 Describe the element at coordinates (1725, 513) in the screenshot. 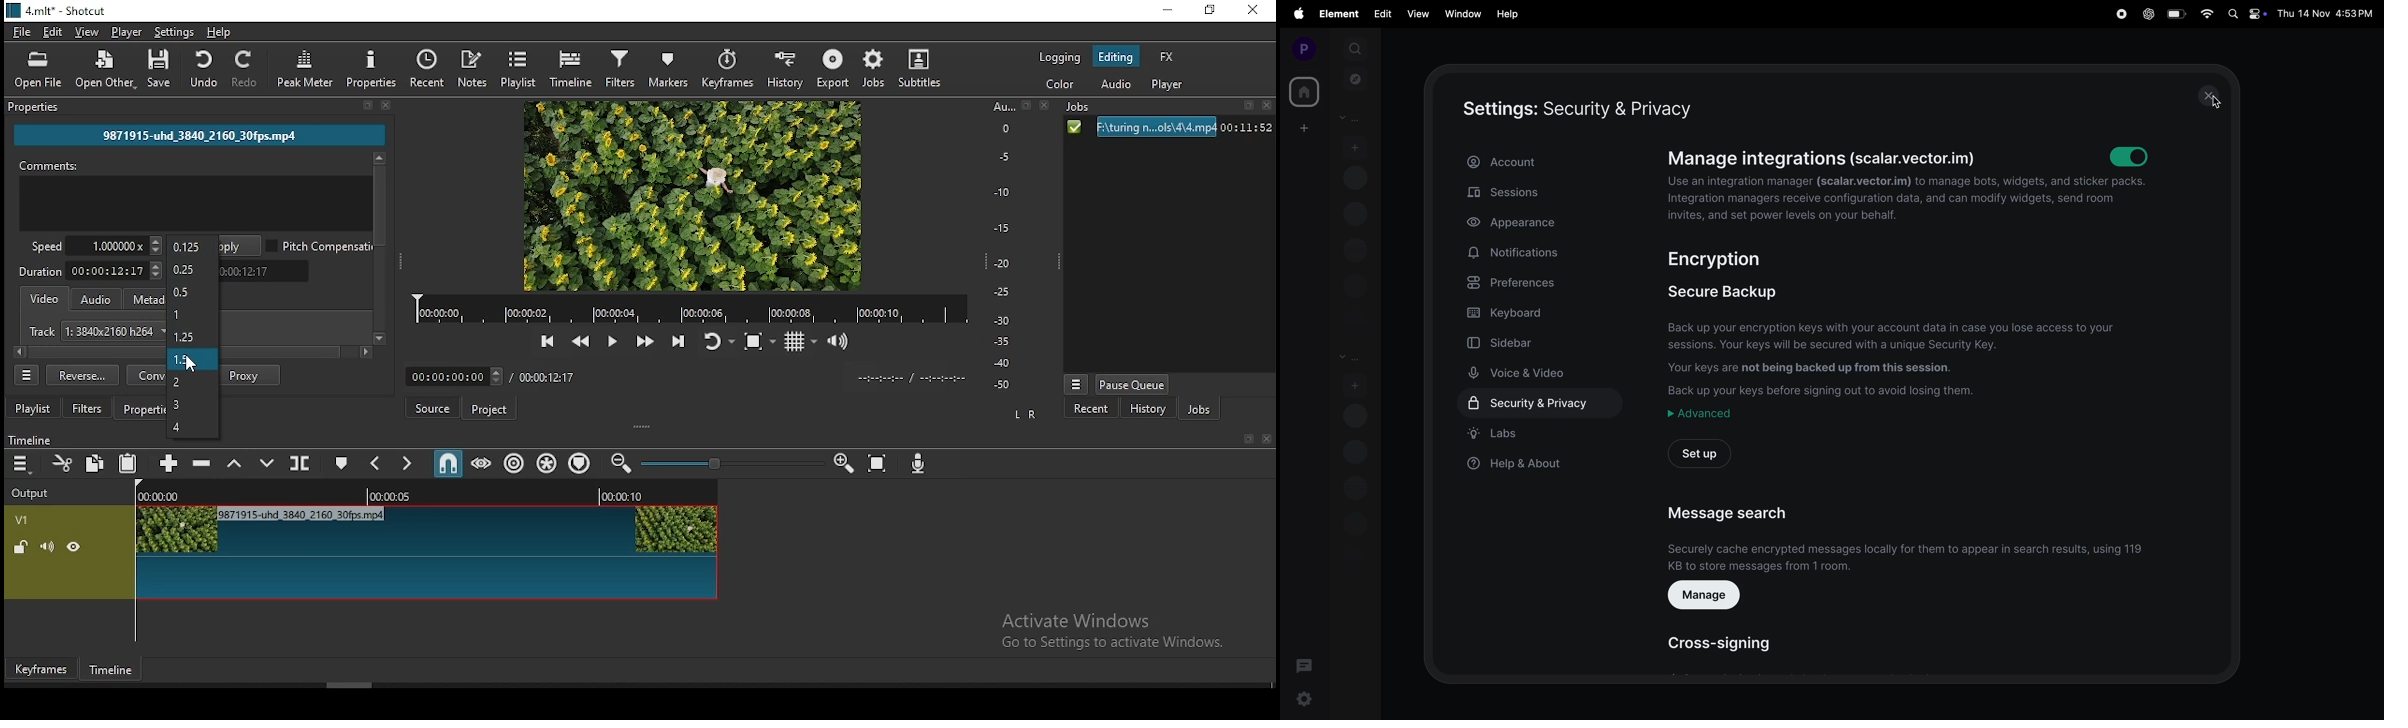

I see `message search` at that location.